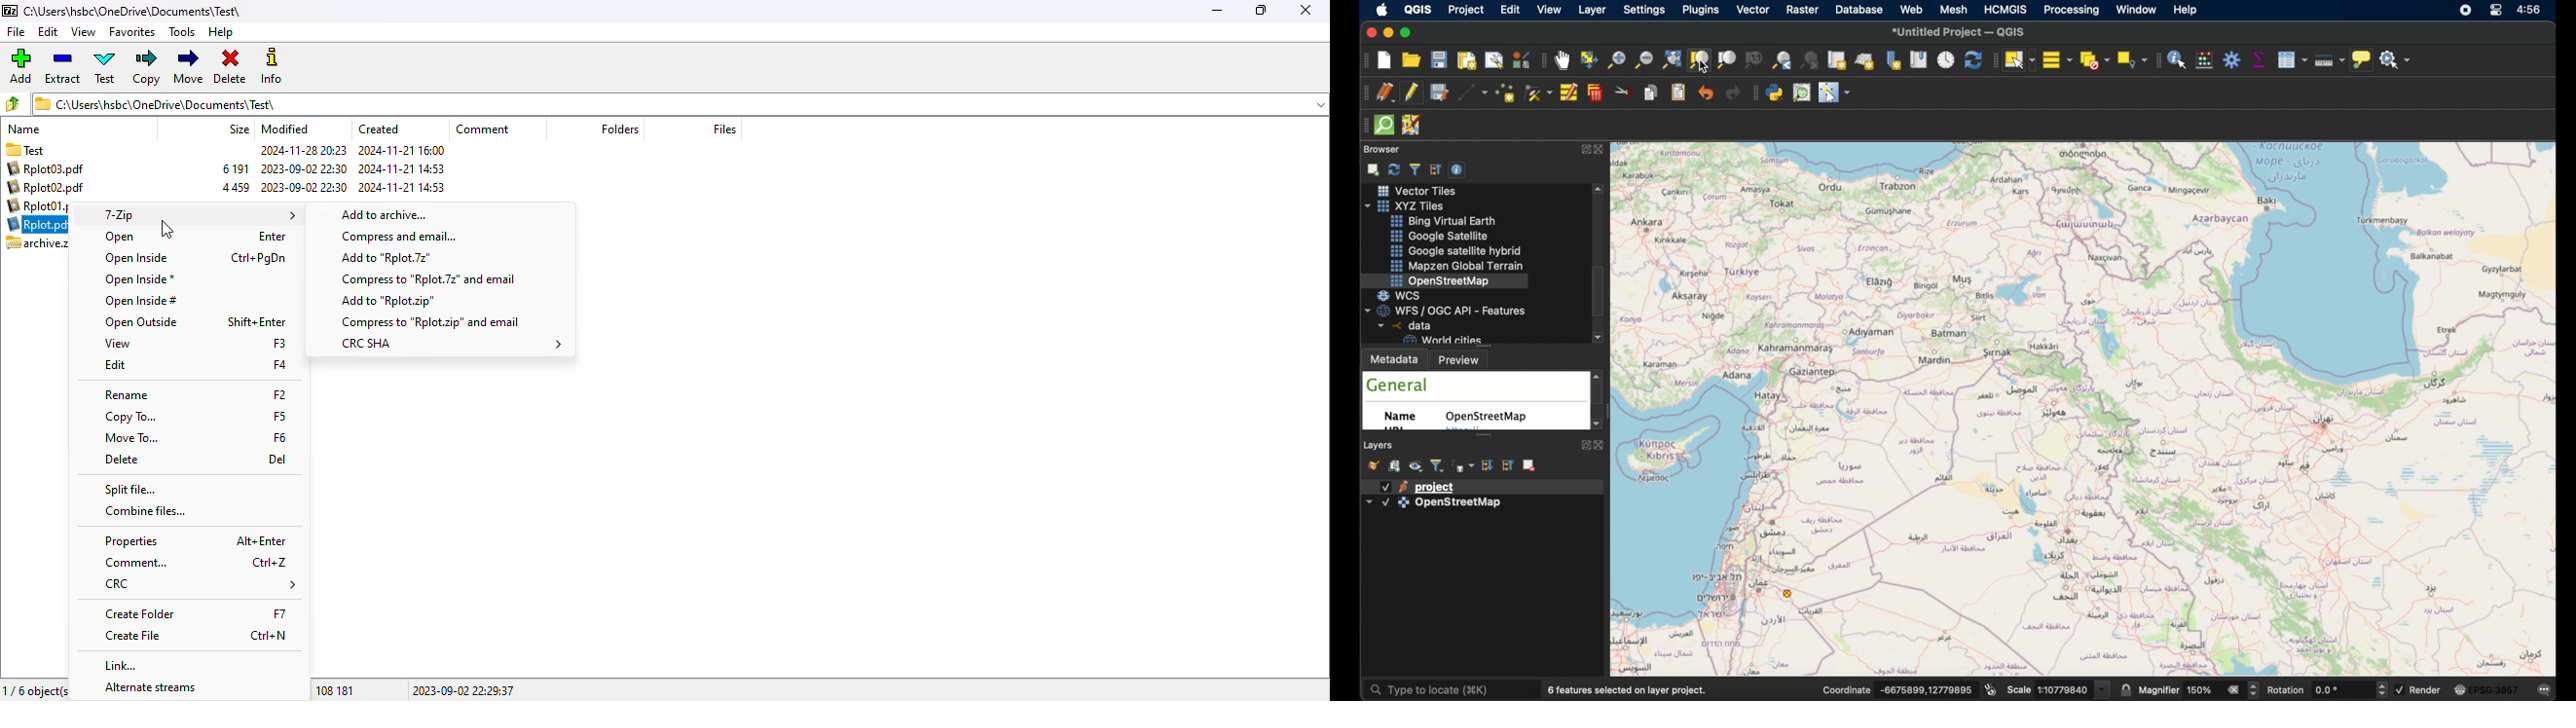 This screenshot has height=728, width=2576. I want to click on quick osm, so click(1384, 125).